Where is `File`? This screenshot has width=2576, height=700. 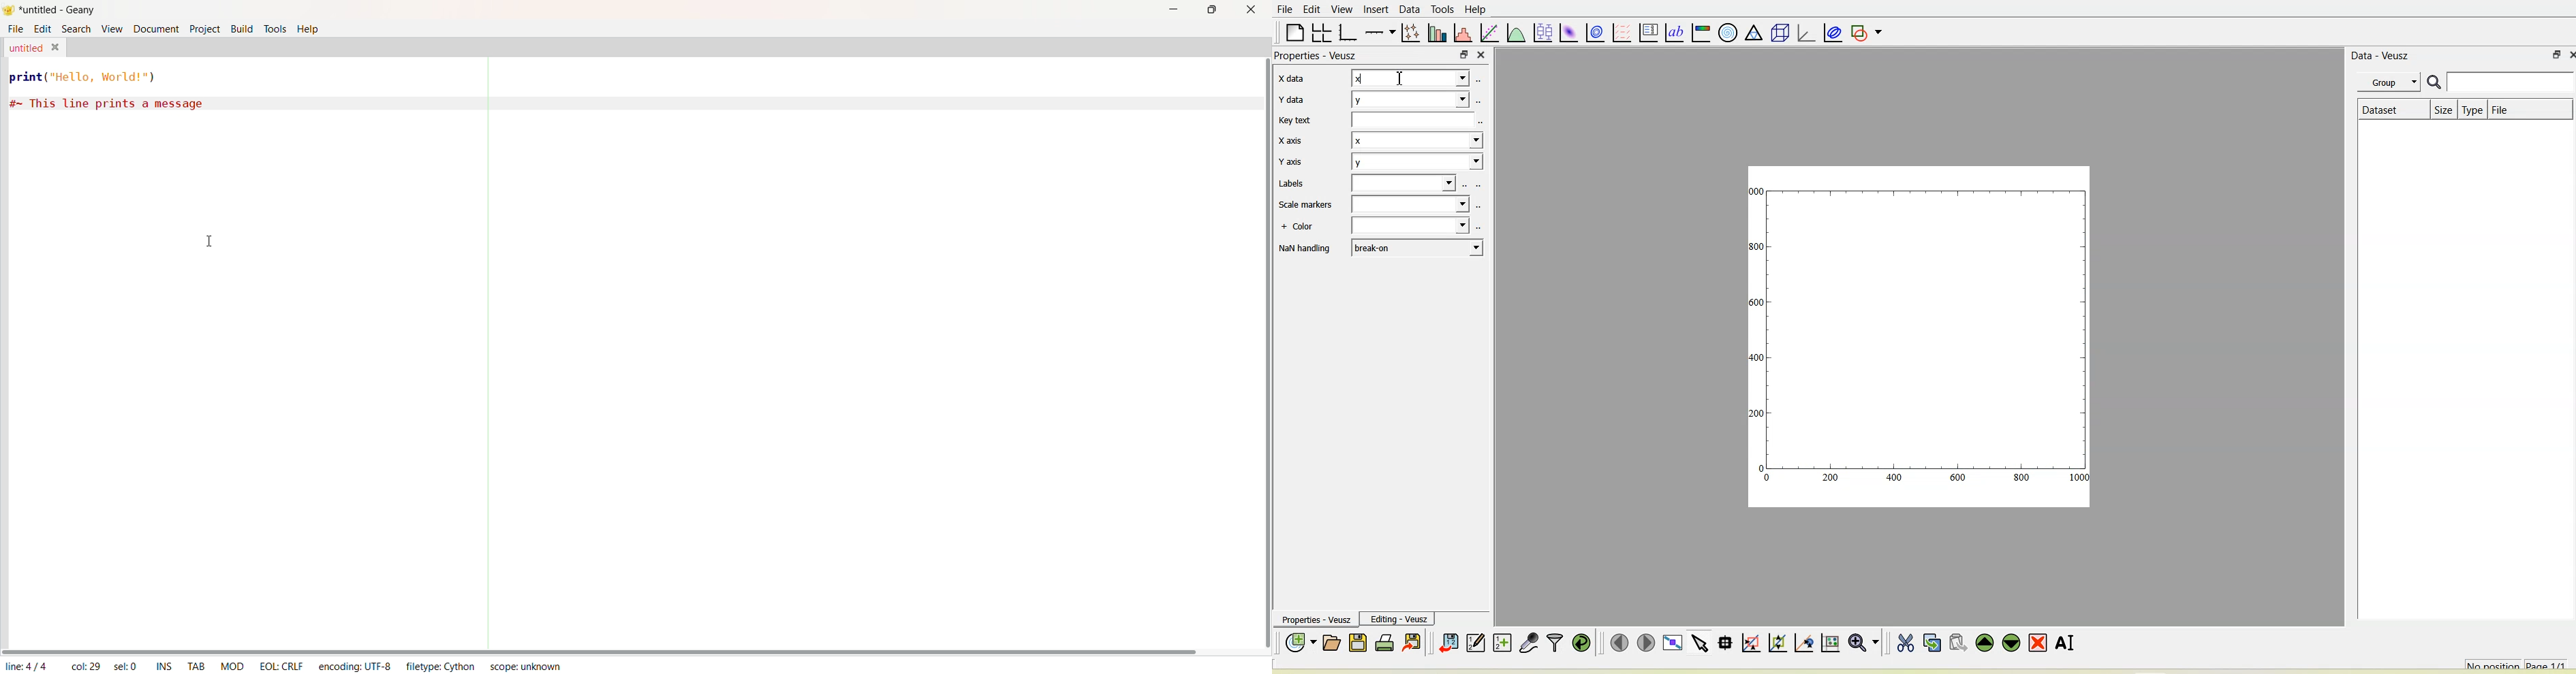 File is located at coordinates (1287, 10).